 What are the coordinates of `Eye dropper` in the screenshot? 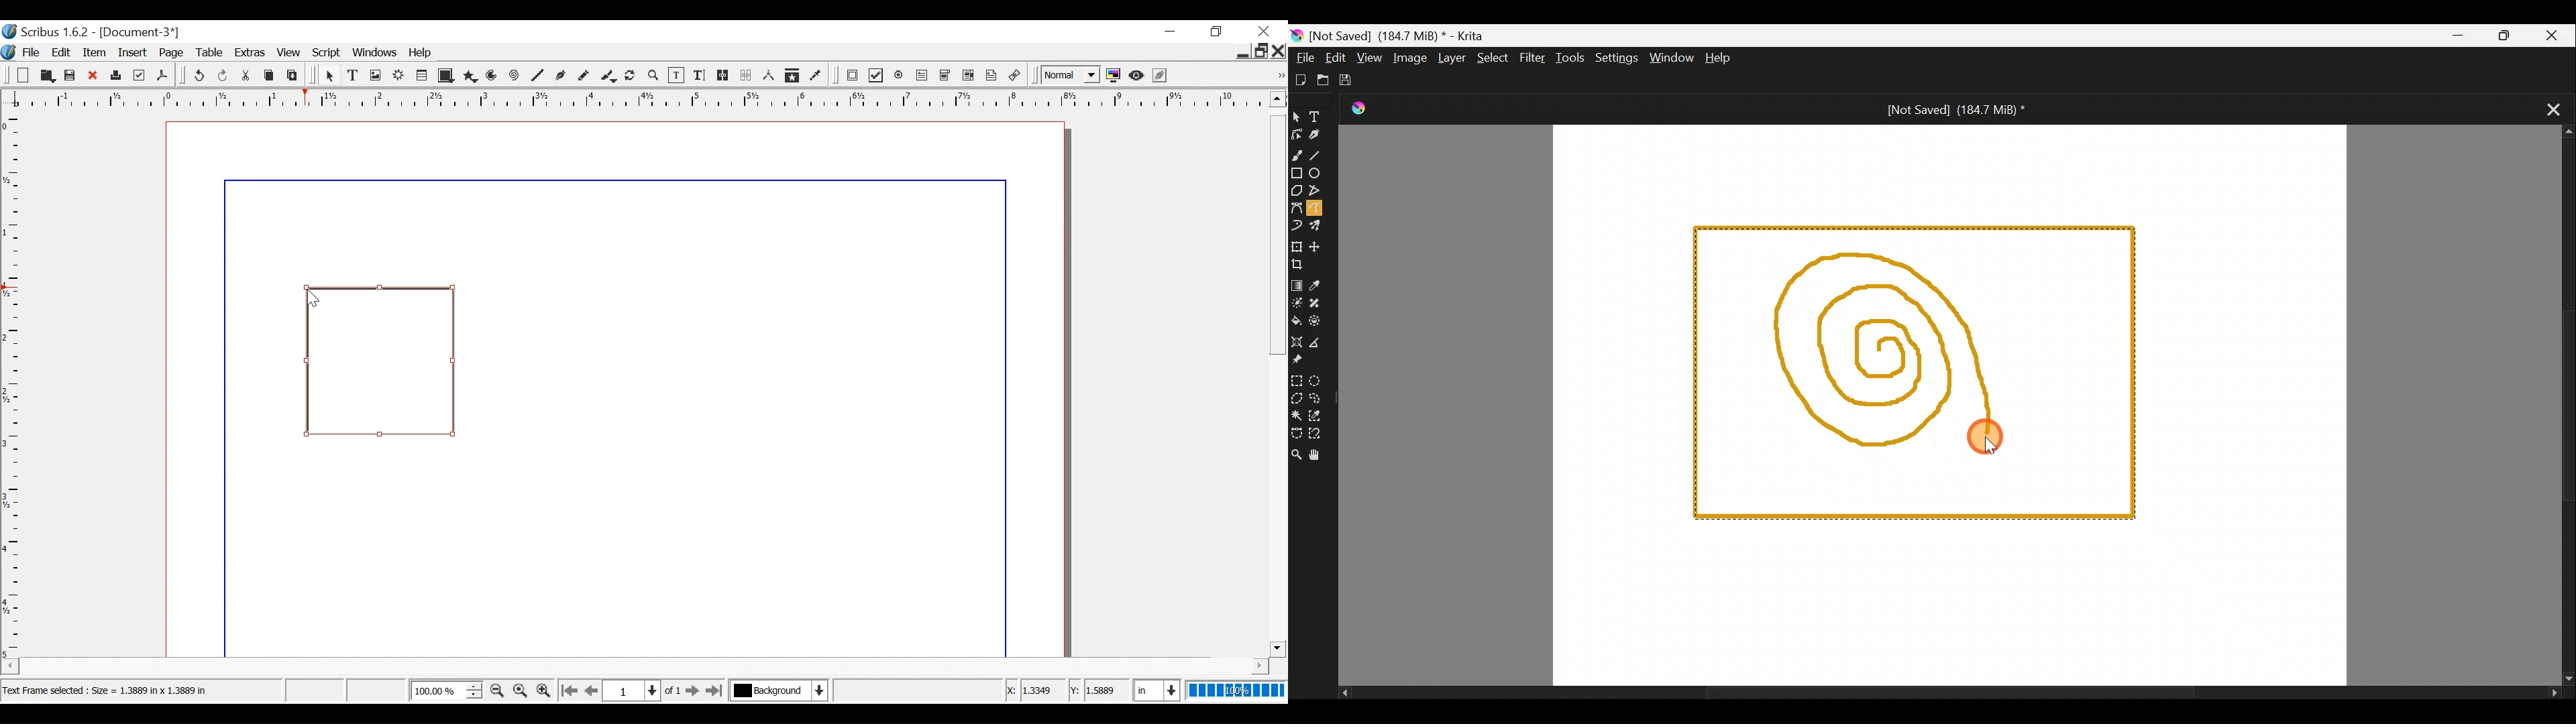 It's located at (816, 76).